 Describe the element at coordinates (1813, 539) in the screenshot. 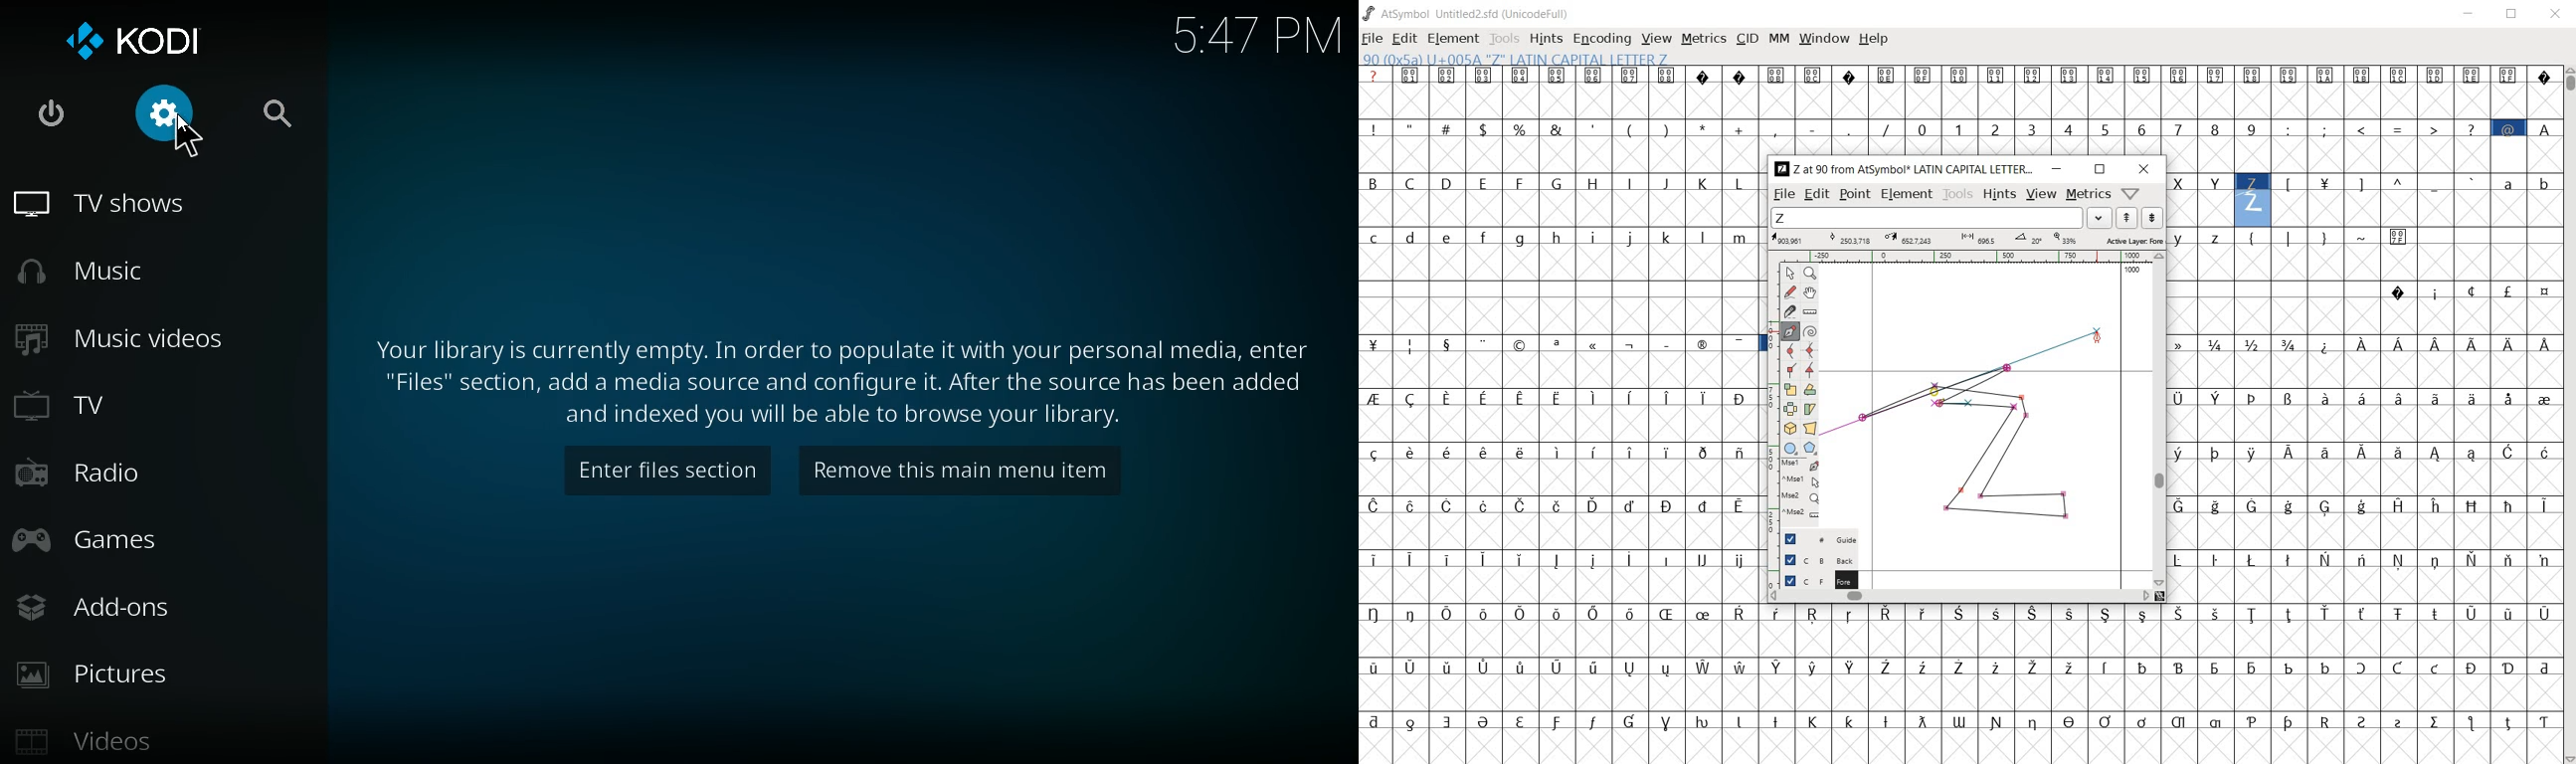

I see `Guide` at that location.